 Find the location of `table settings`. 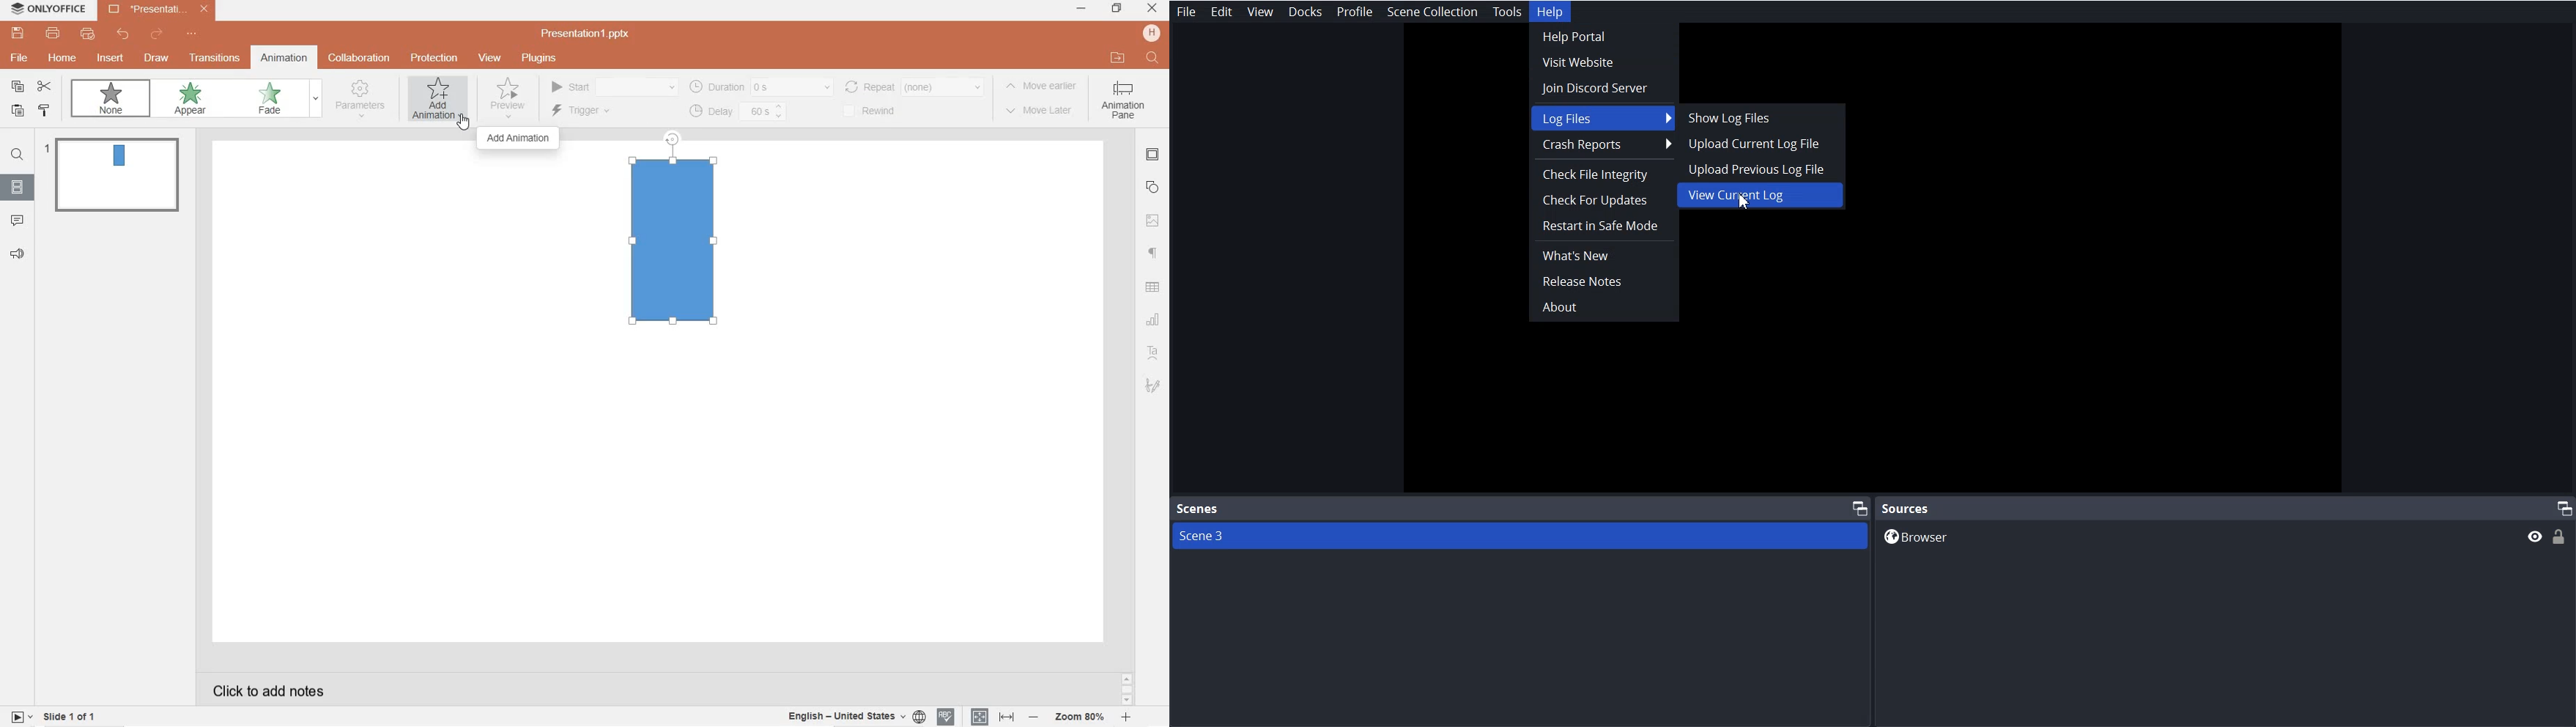

table settings is located at coordinates (1154, 288).